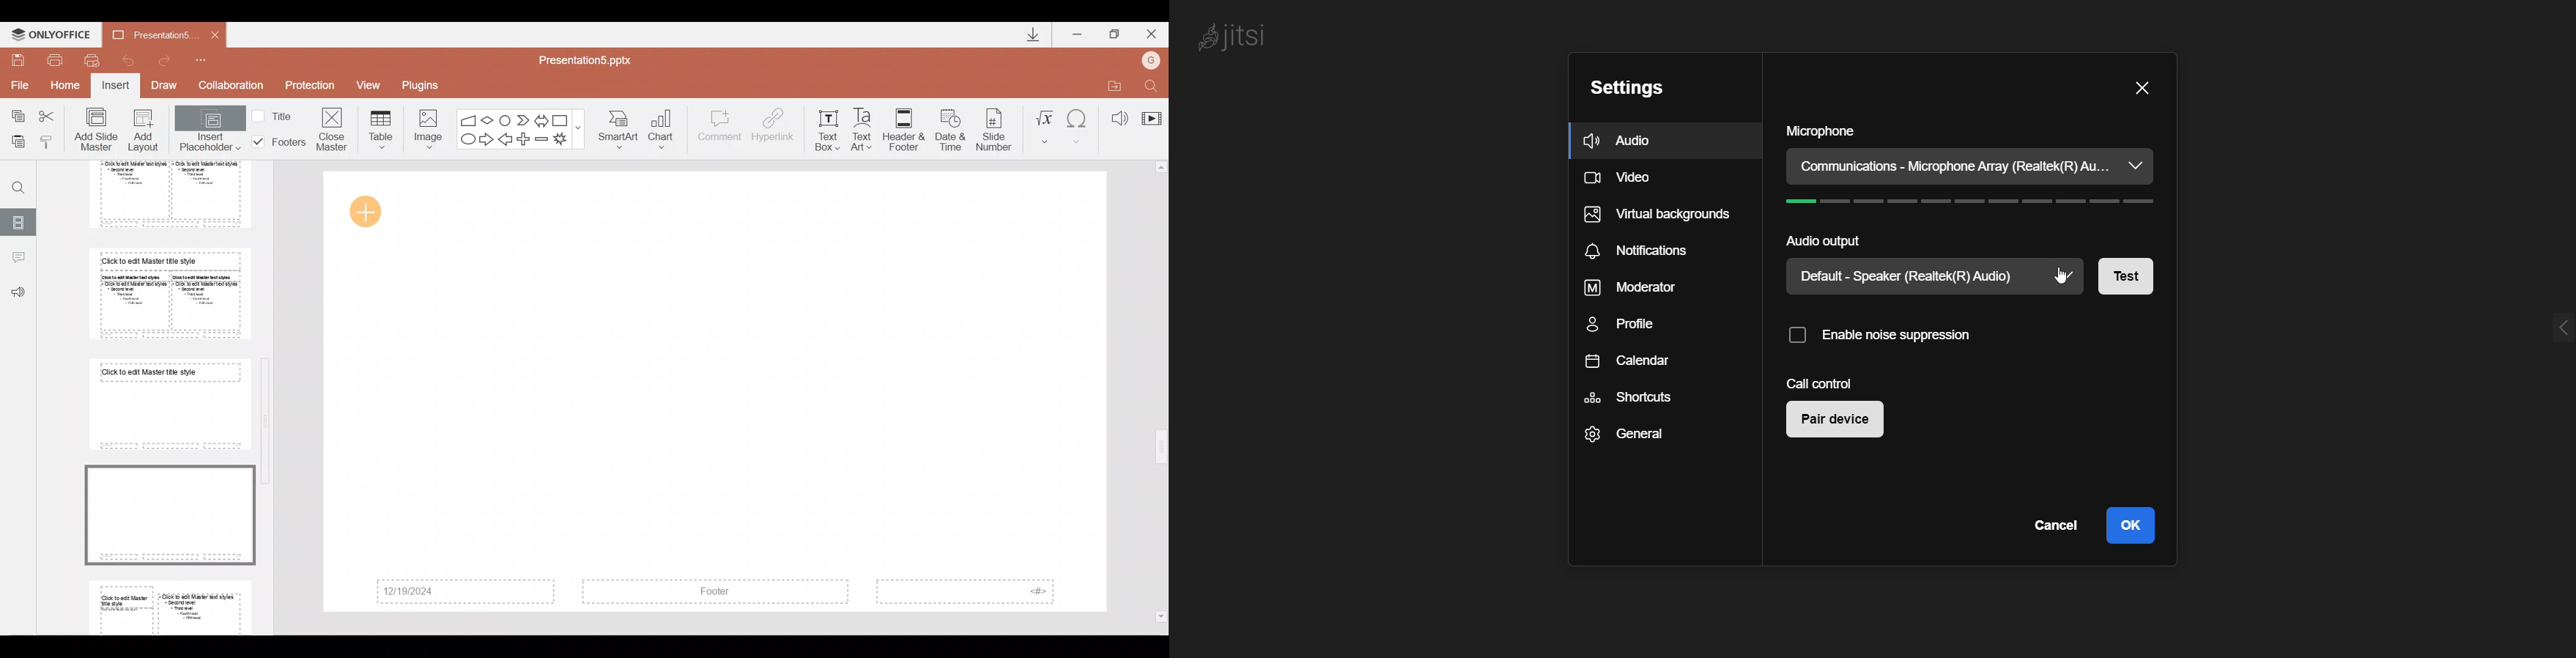 The width and height of the screenshot is (2576, 672). Describe the element at coordinates (99, 130) in the screenshot. I see `Add slide master` at that location.